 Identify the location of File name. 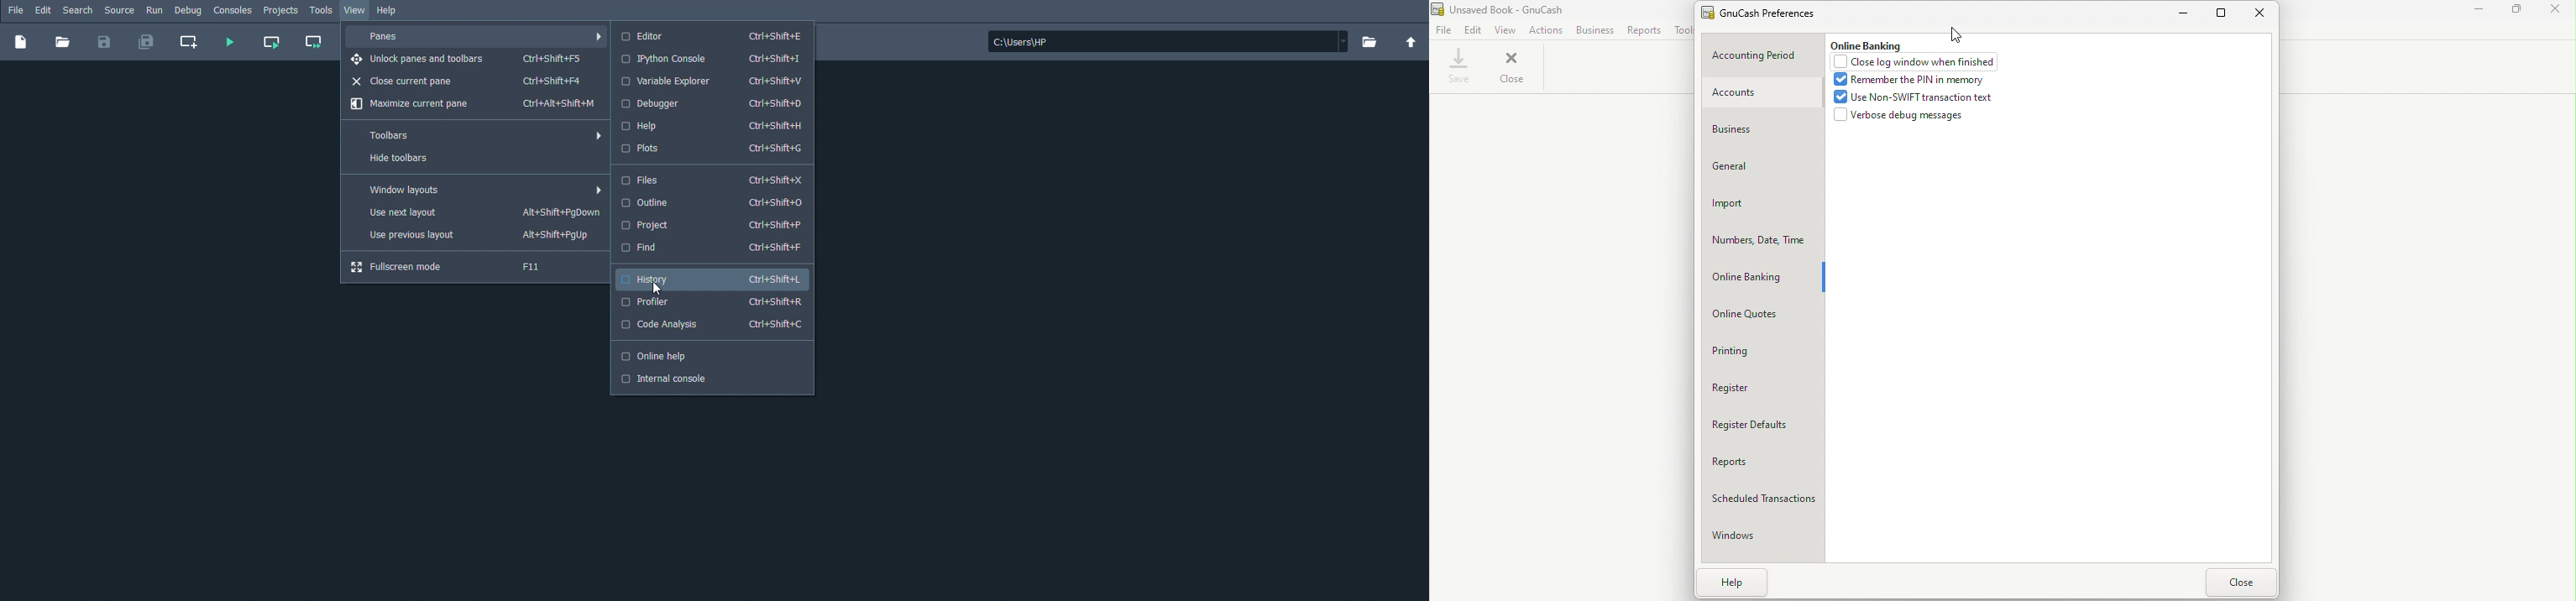
(1507, 8).